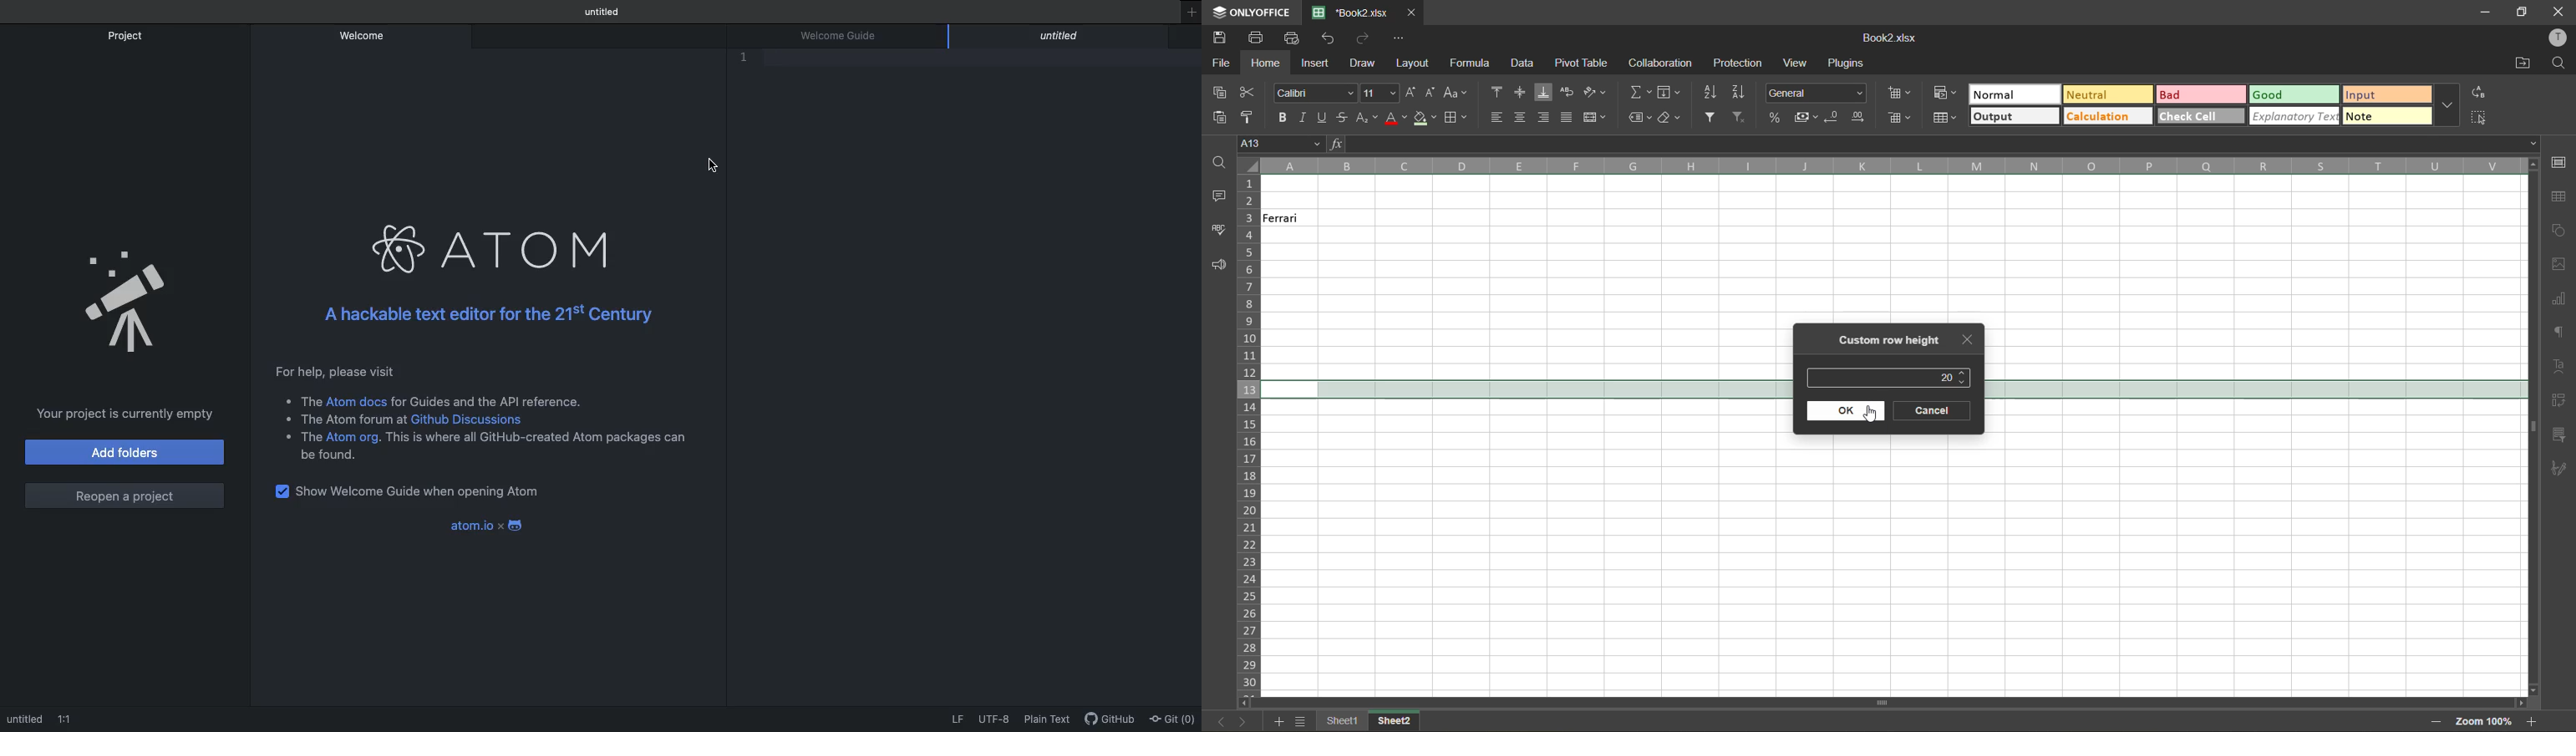  What do you see at coordinates (2557, 38) in the screenshot?
I see `profile` at bounding box center [2557, 38].